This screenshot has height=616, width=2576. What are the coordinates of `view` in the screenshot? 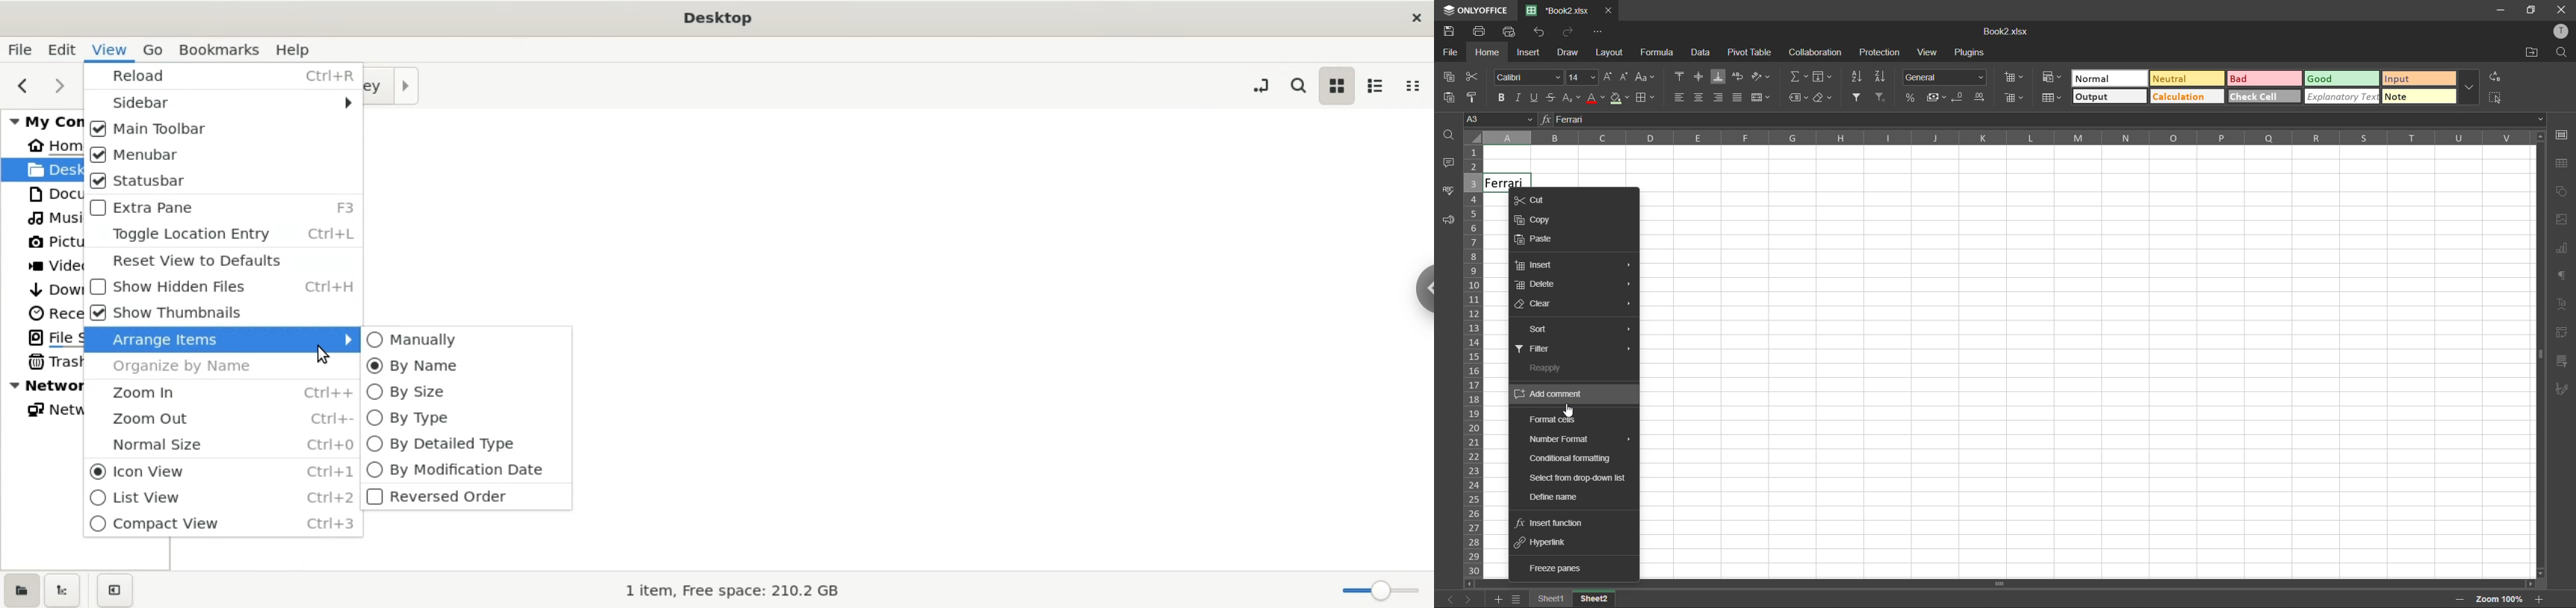 It's located at (113, 51).